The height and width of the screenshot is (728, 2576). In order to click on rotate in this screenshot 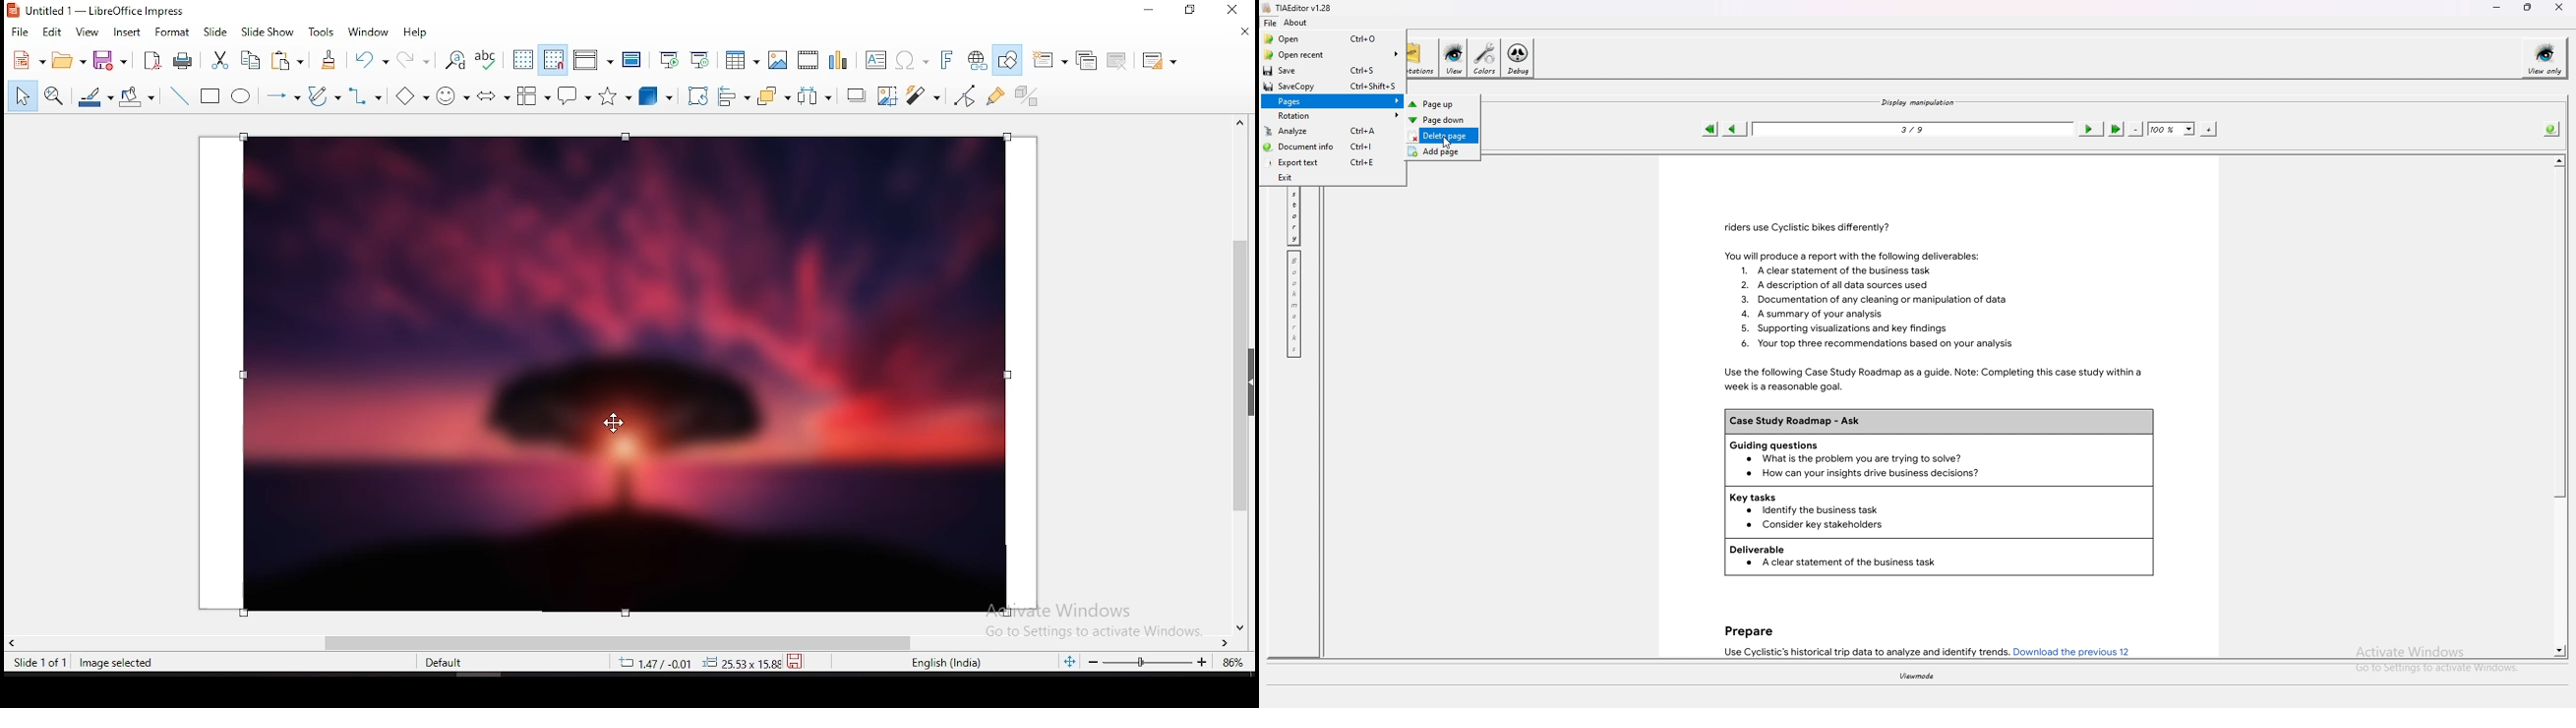, I will do `click(695, 97)`.